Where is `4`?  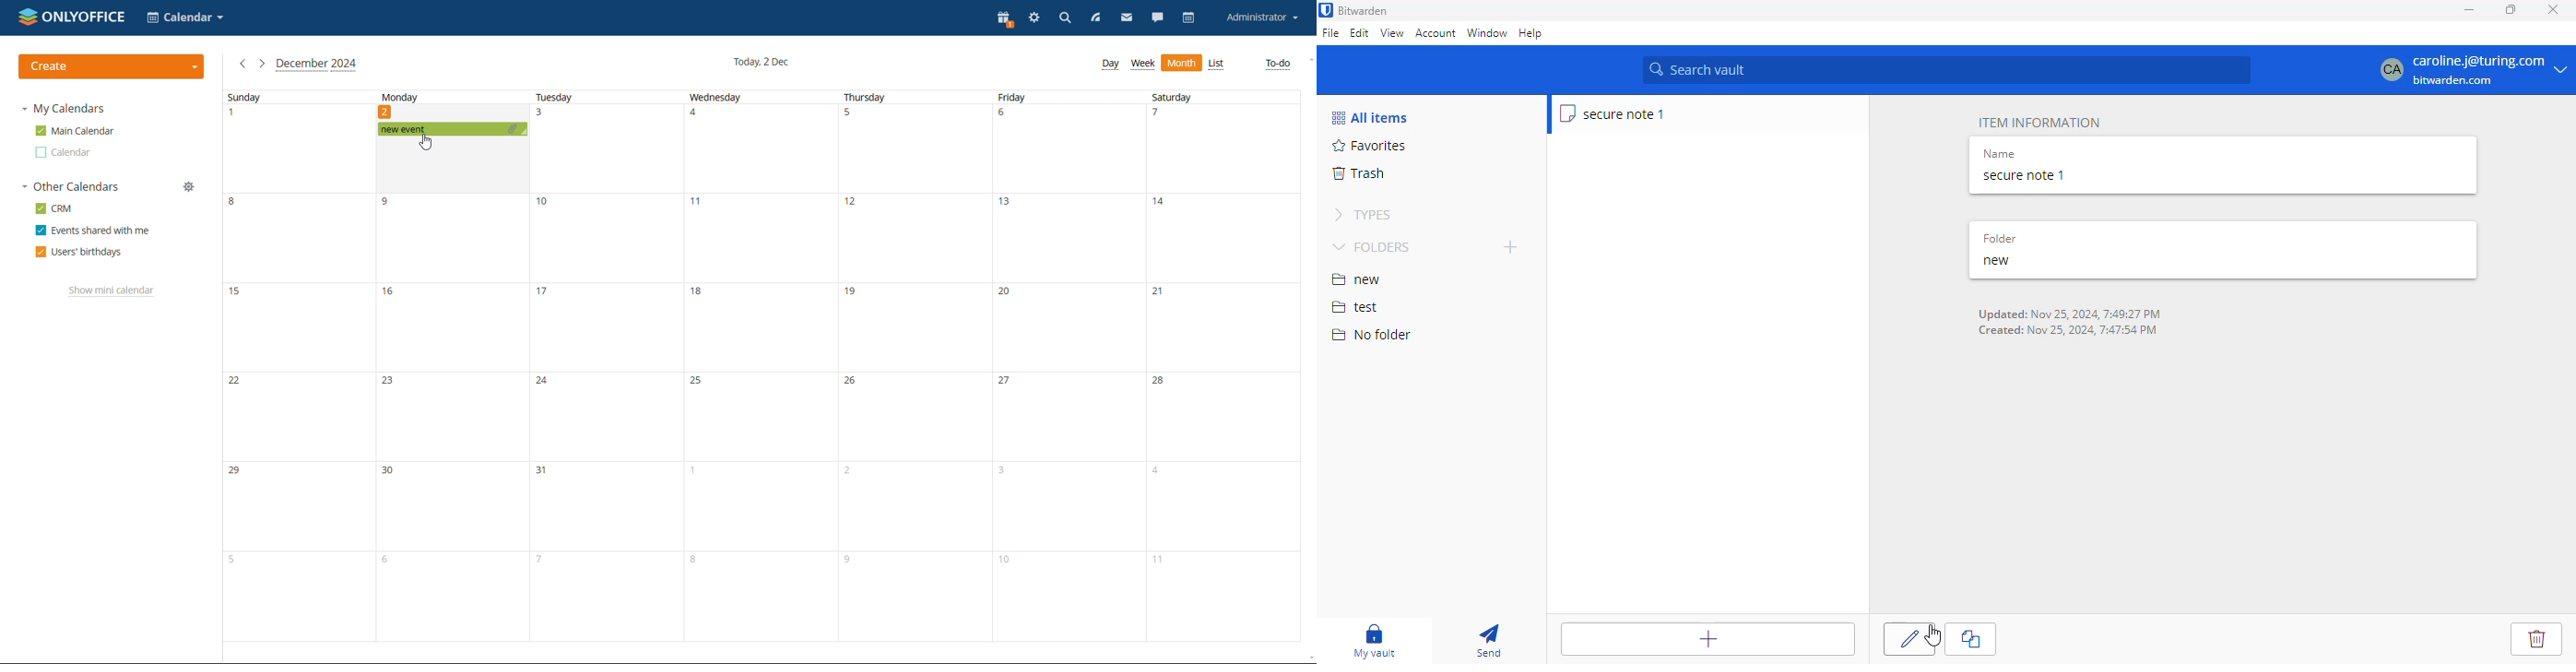 4 is located at coordinates (1156, 474).